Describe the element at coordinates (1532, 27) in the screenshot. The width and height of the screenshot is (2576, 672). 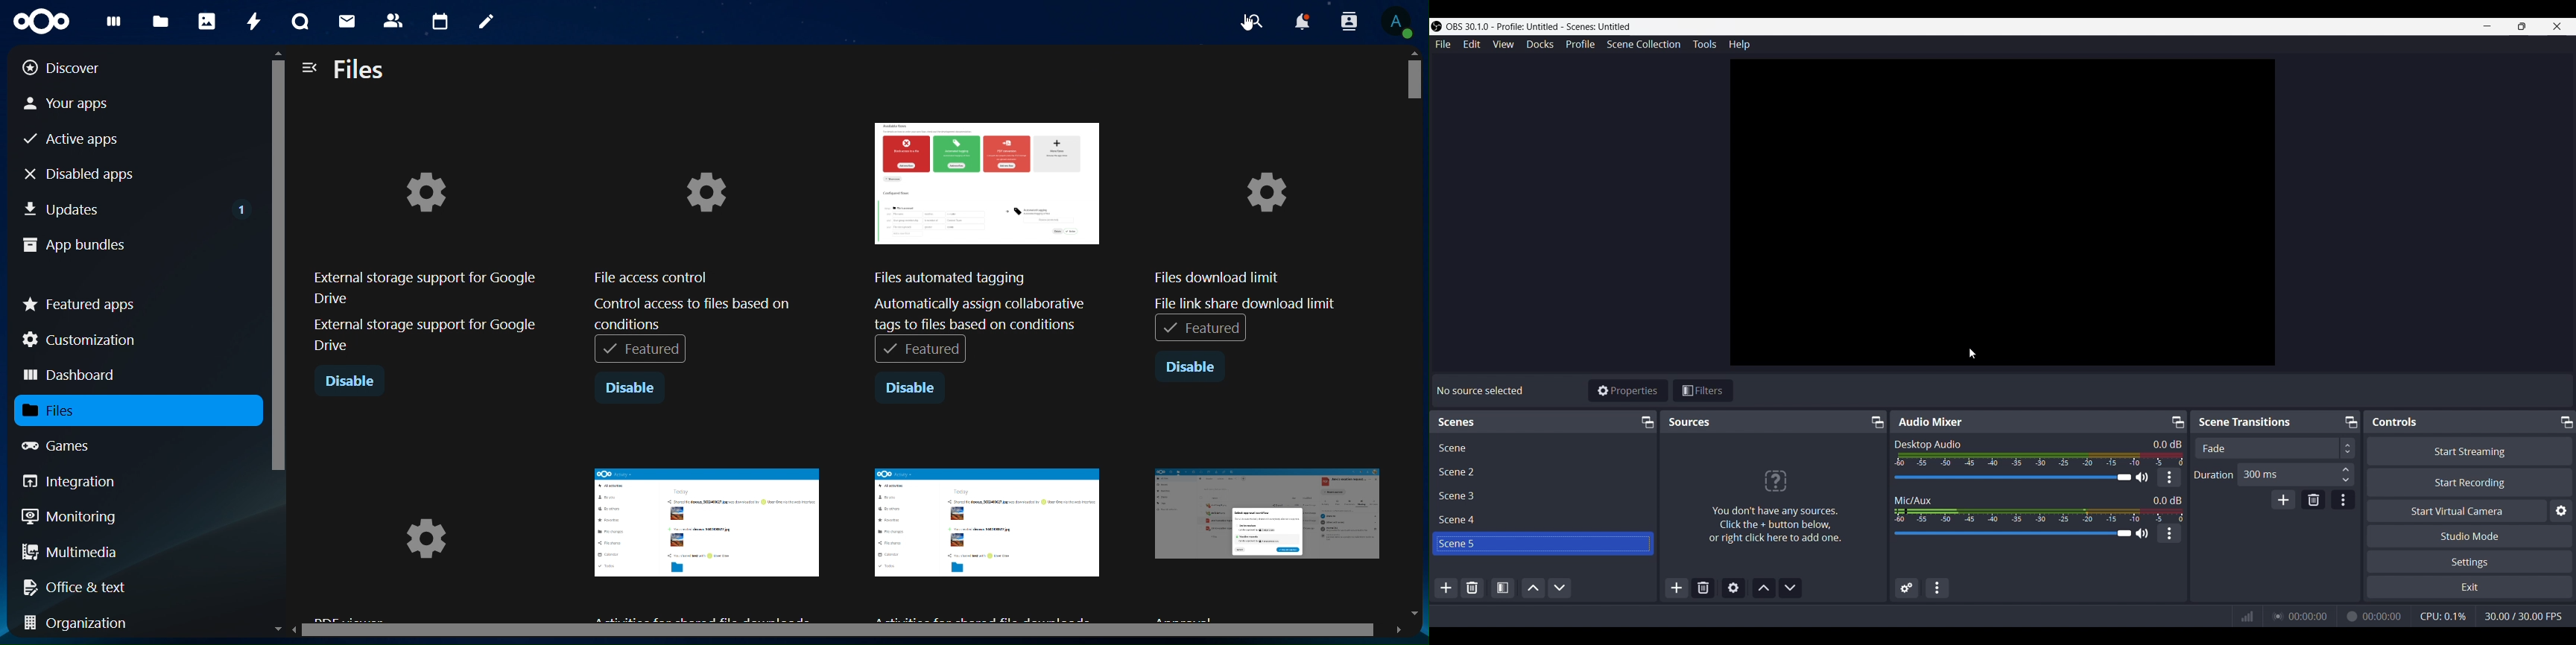
I see `Window Title` at that location.